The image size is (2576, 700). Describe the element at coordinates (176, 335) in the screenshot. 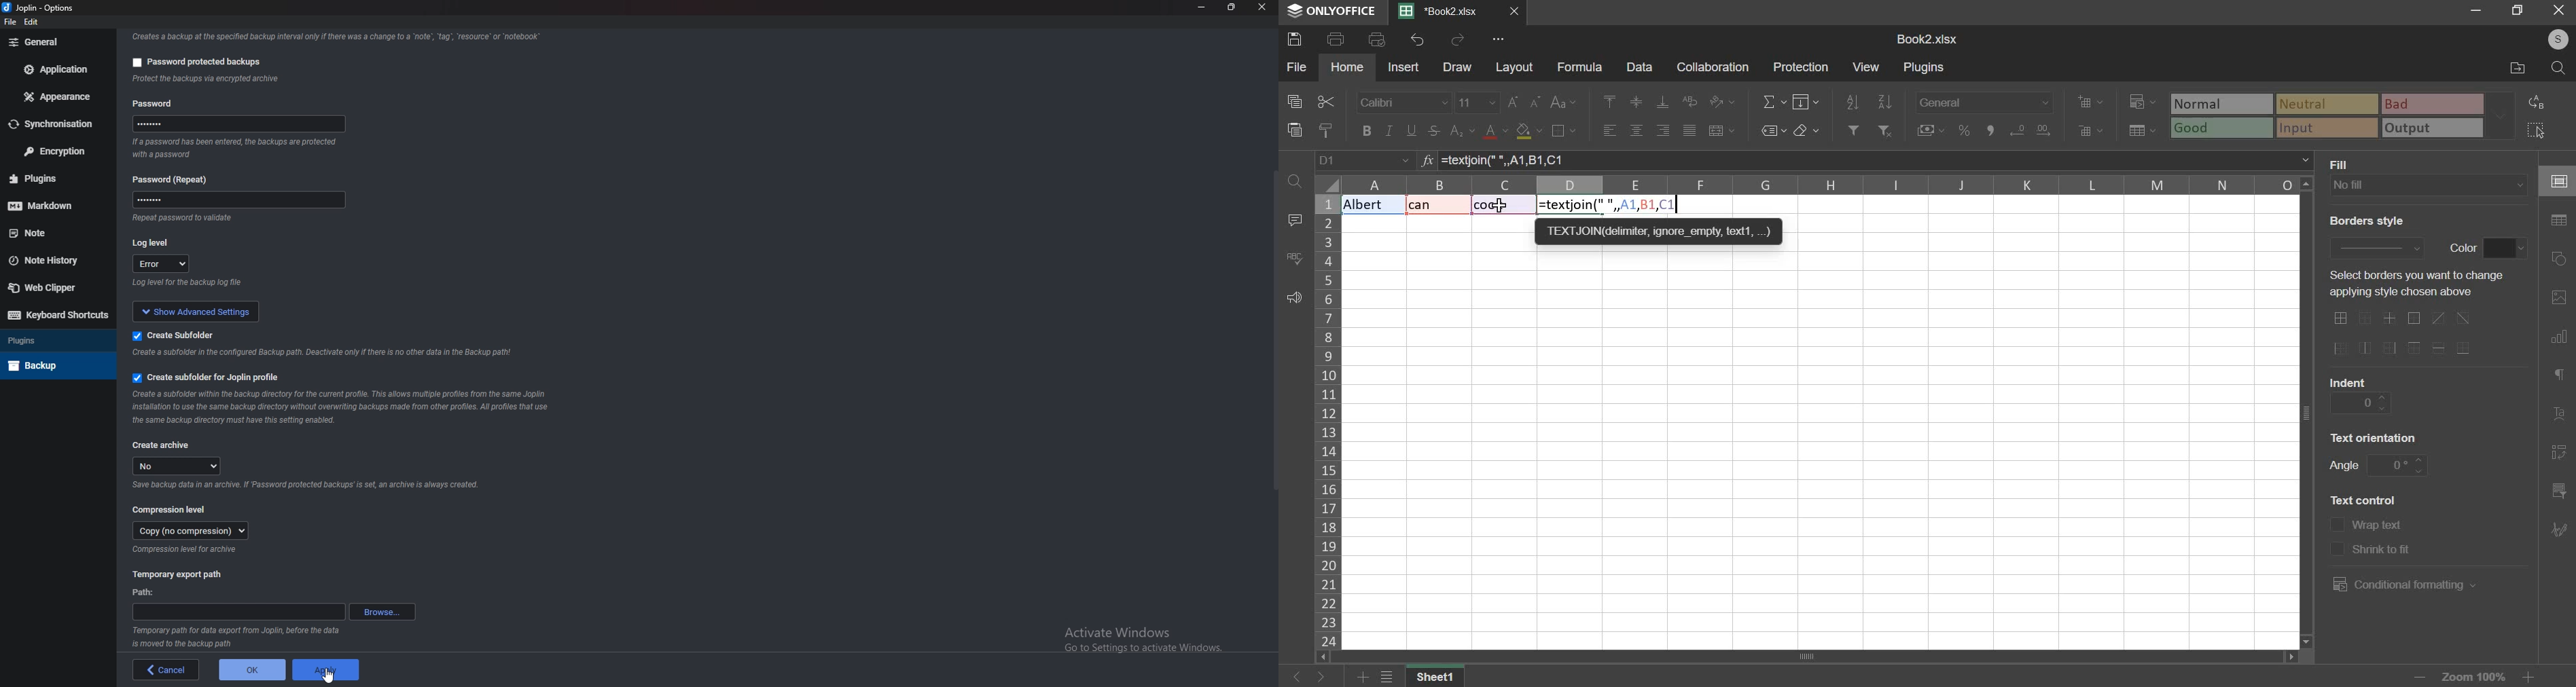

I see `create subfolder` at that location.